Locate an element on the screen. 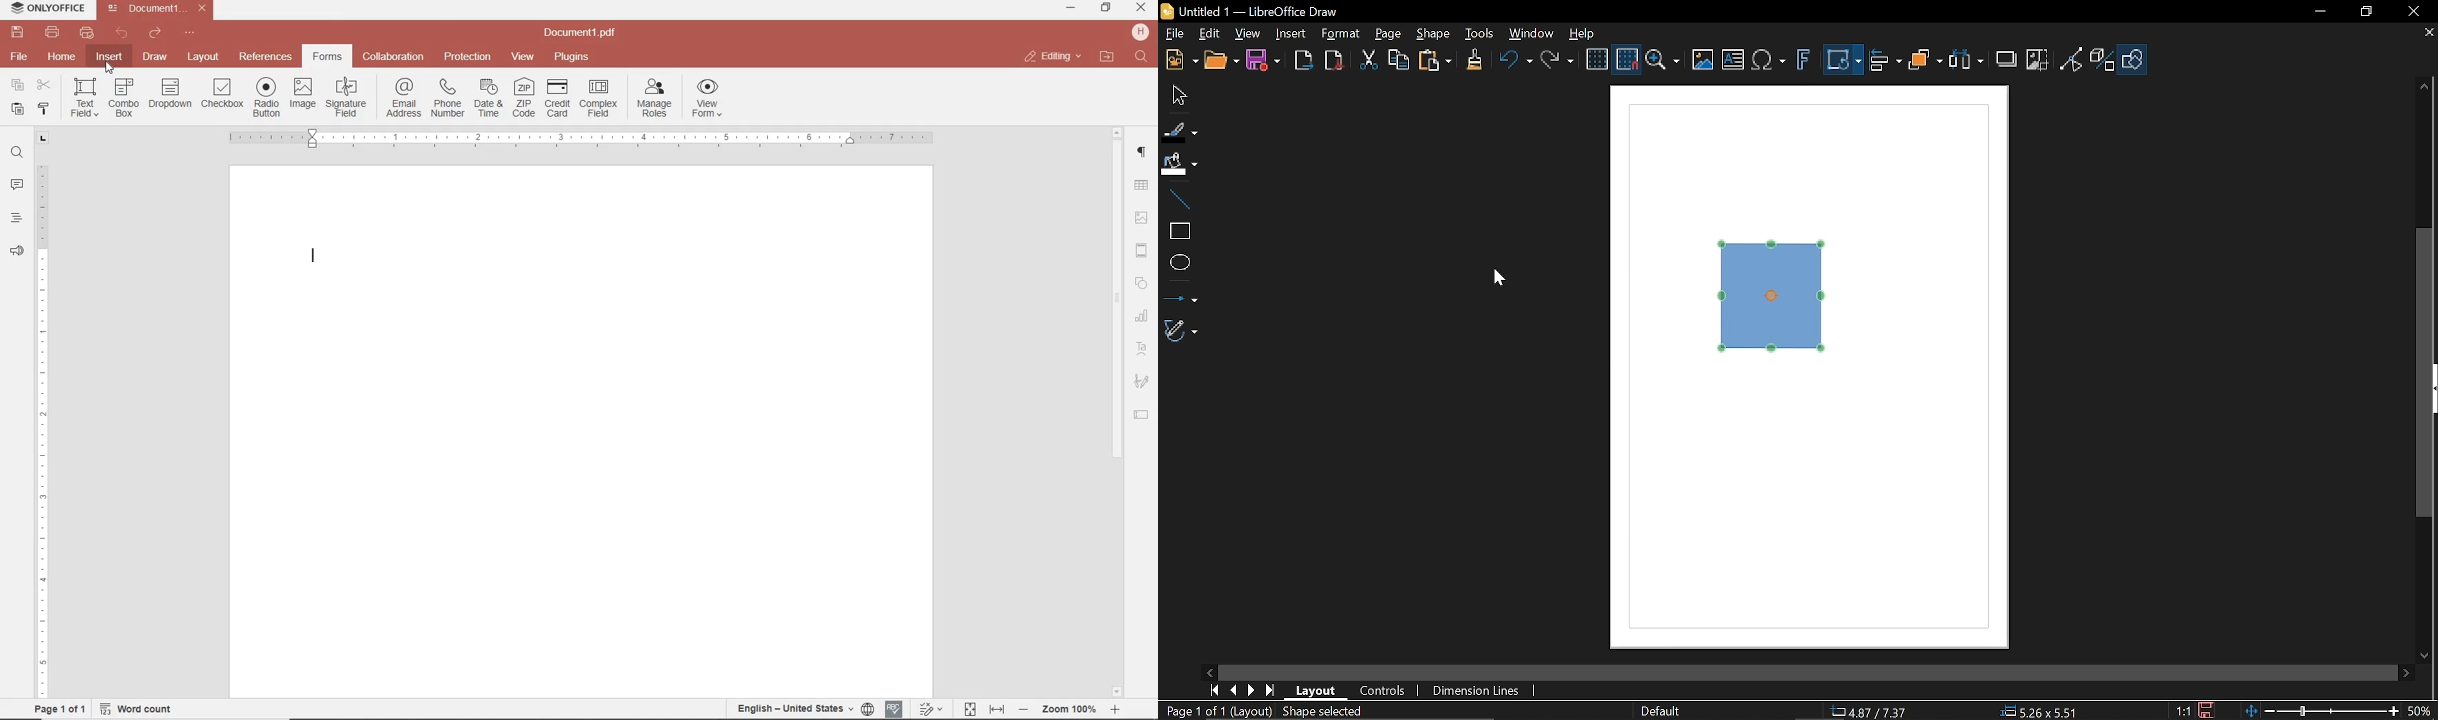 The width and height of the screenshot is (2464, 728). New is located at coordinates (1180, 59).